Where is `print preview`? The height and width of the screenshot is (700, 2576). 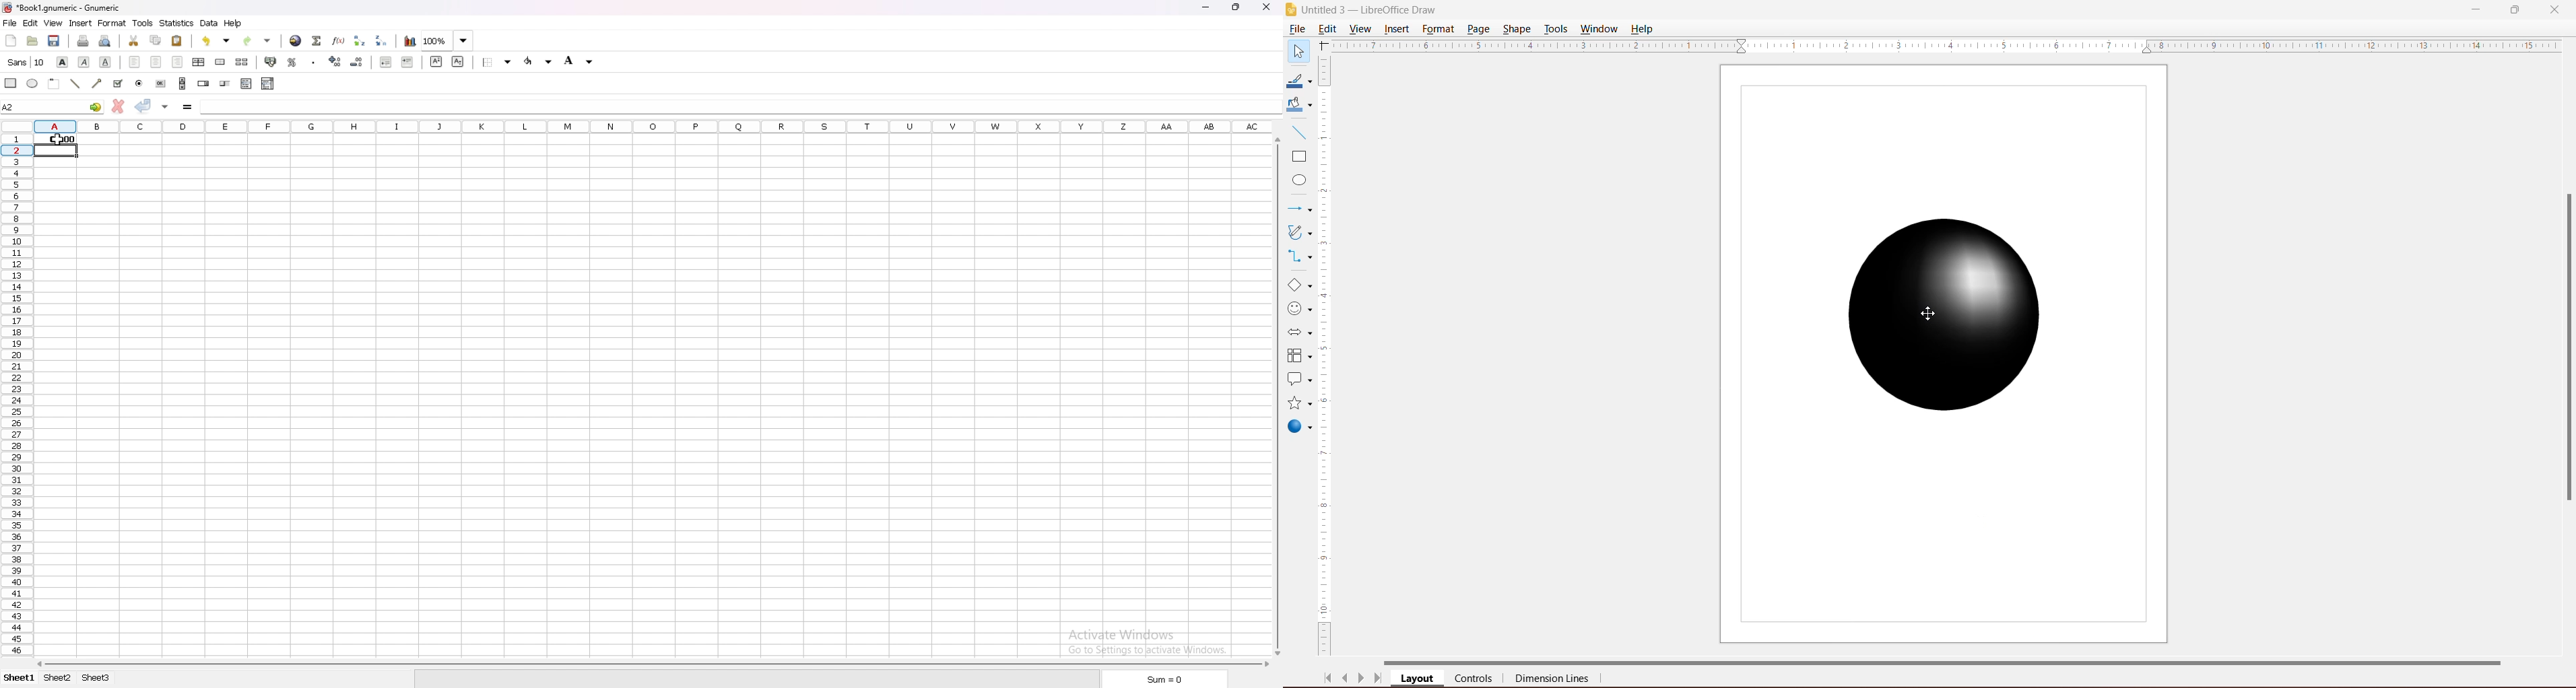 print preview is located at coordinates (104, 41).